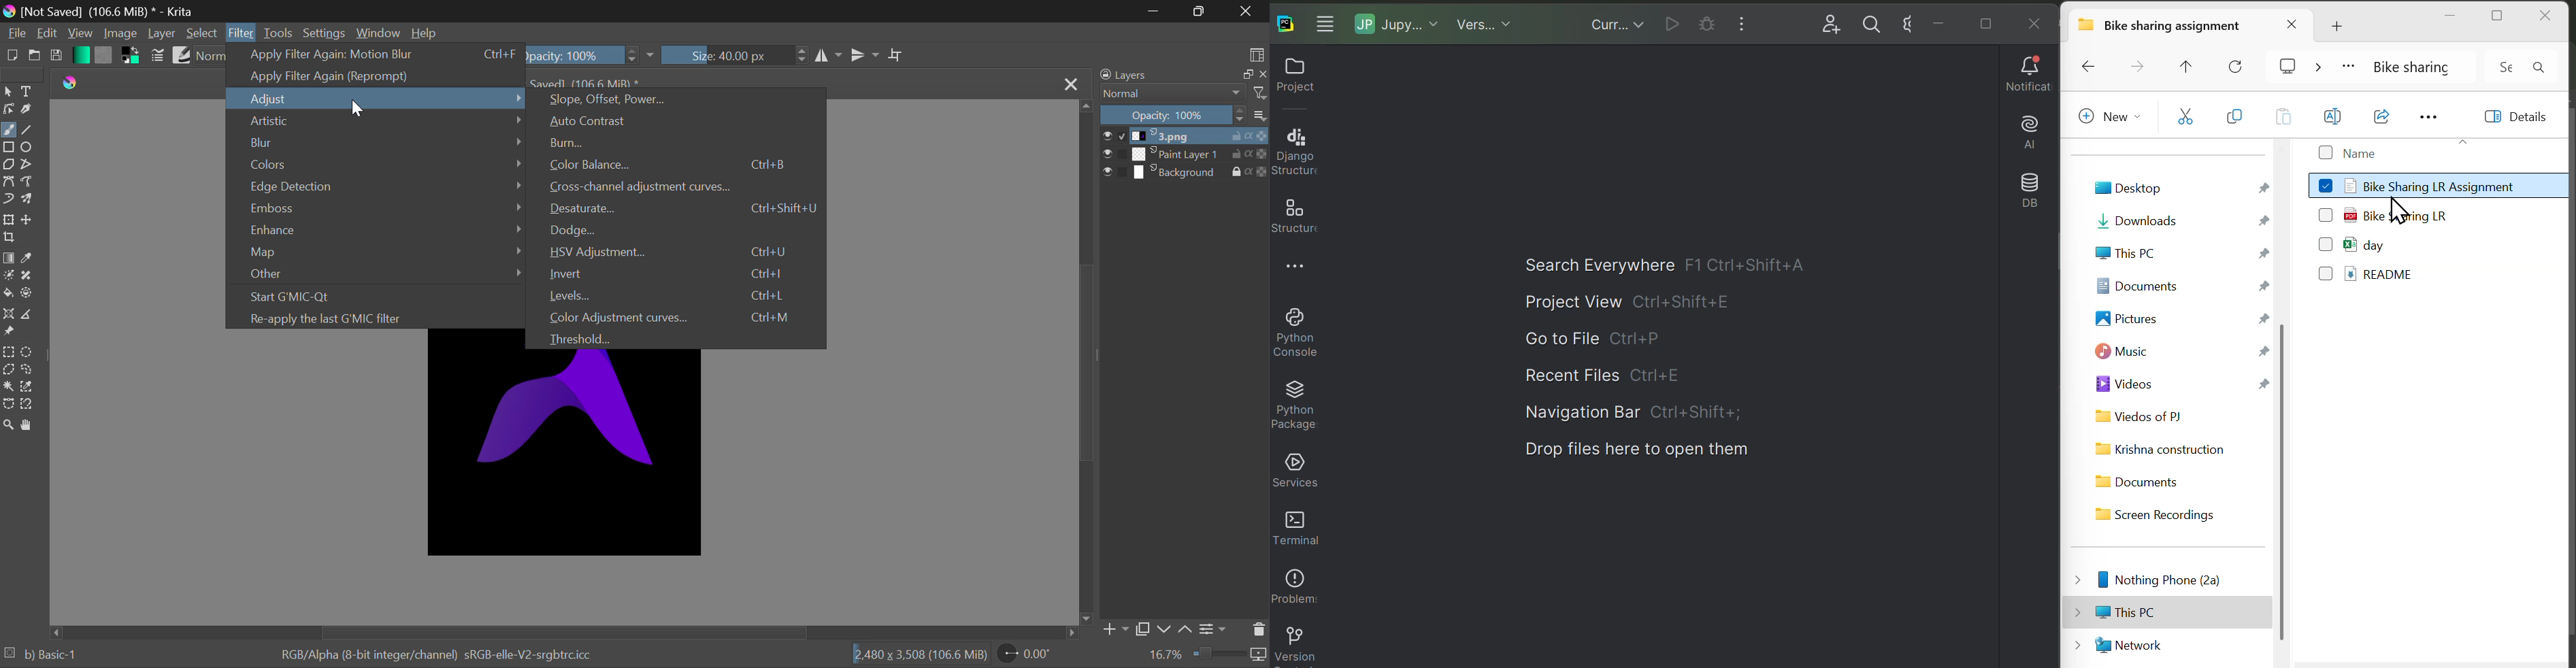 This screenshot has height=672, width=2576. What do you see at coordinates (384, 184) in the screenshot?
I see `Edge Detection` at bounding box center [384, 184].